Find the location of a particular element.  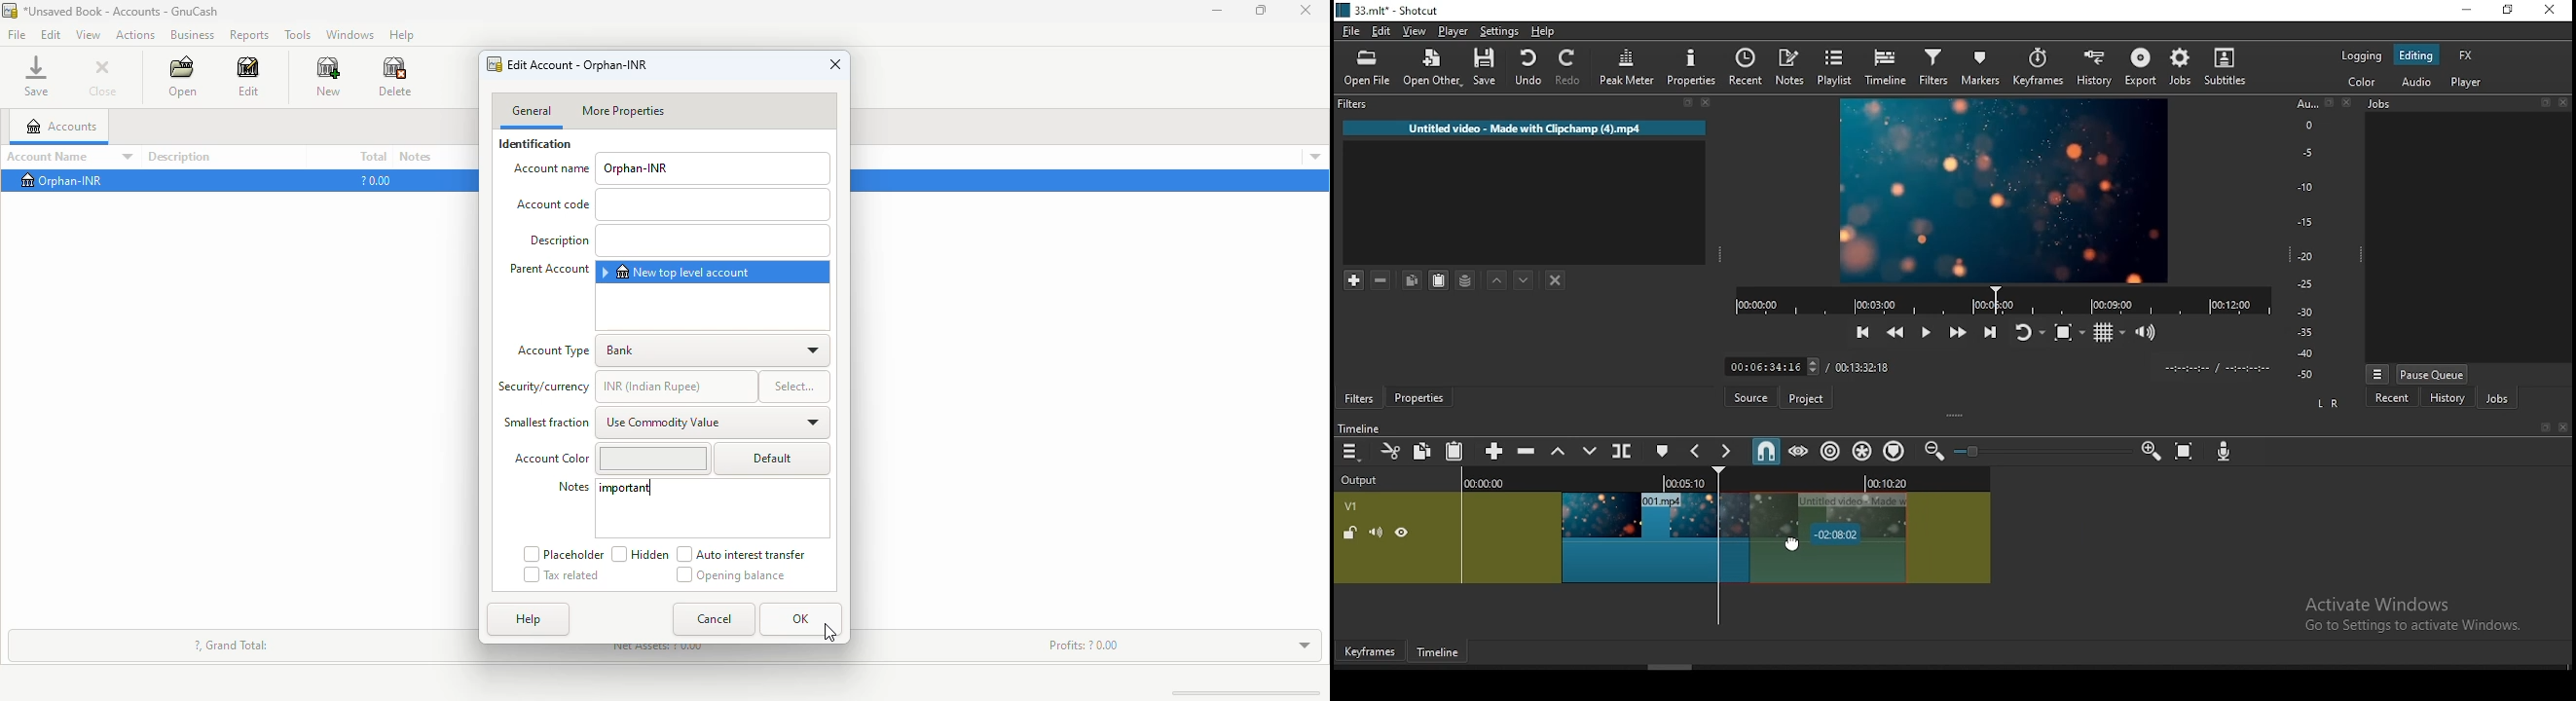

audio is located at coordinates (2417, 82).